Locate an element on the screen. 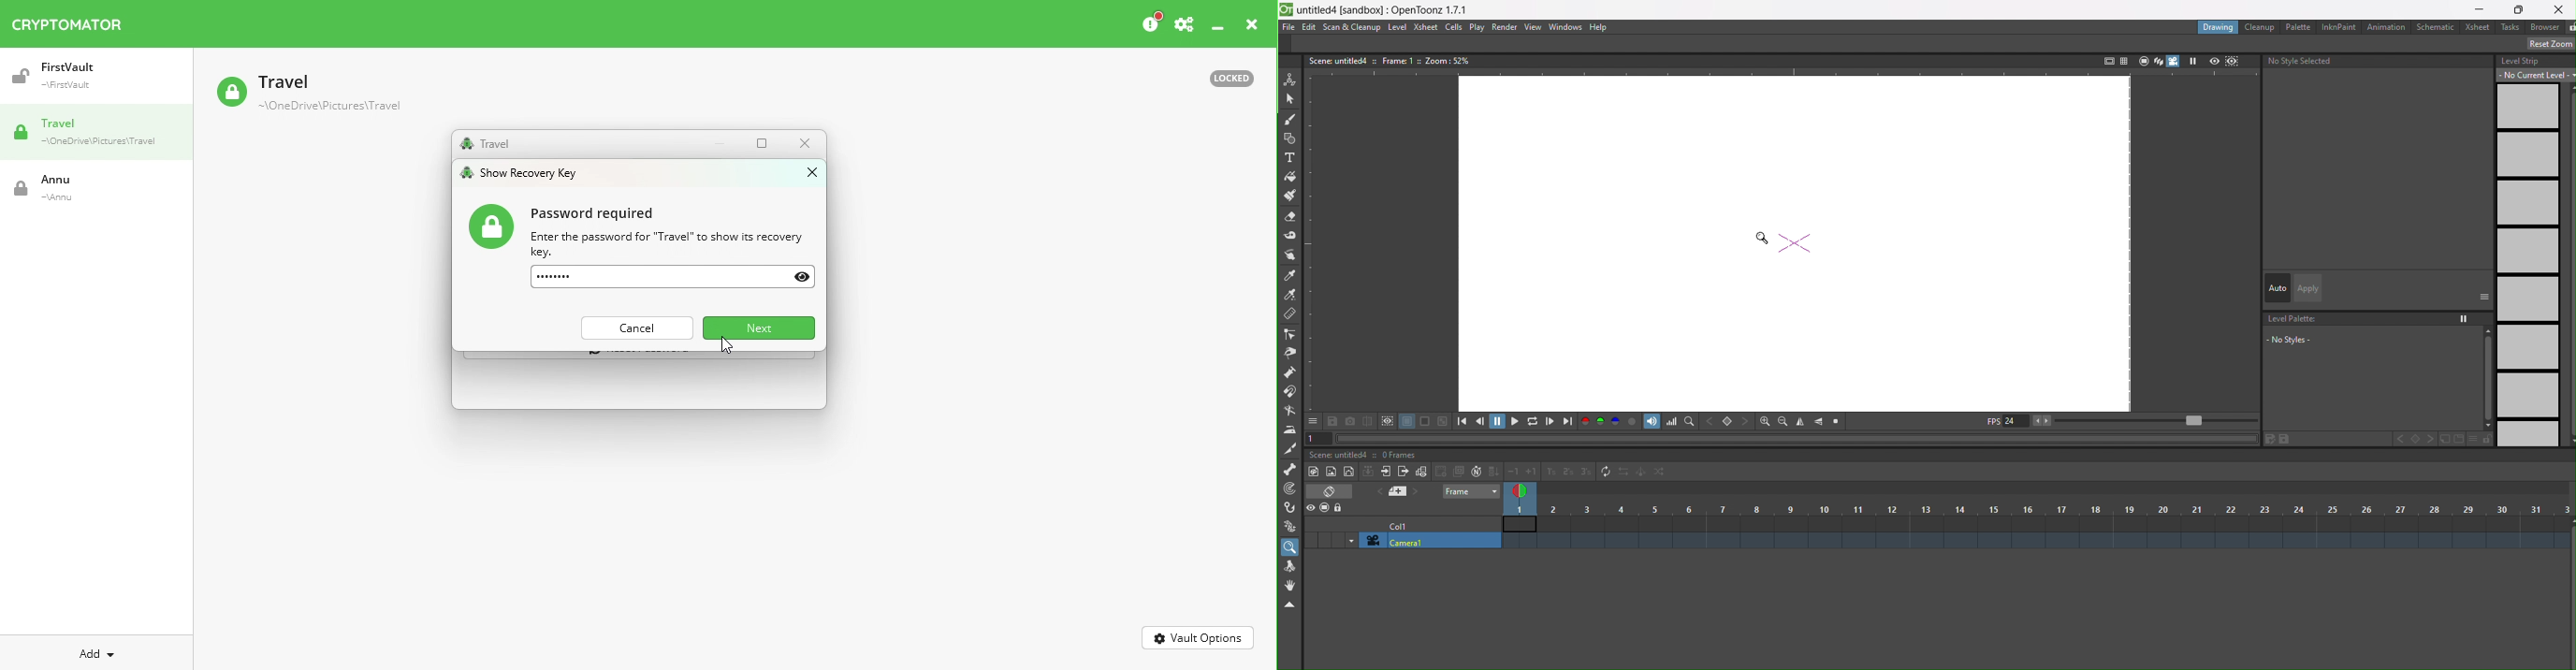 The height and width of the screenshot is (672, 2576). icons is located at coordinates (2129, 60).